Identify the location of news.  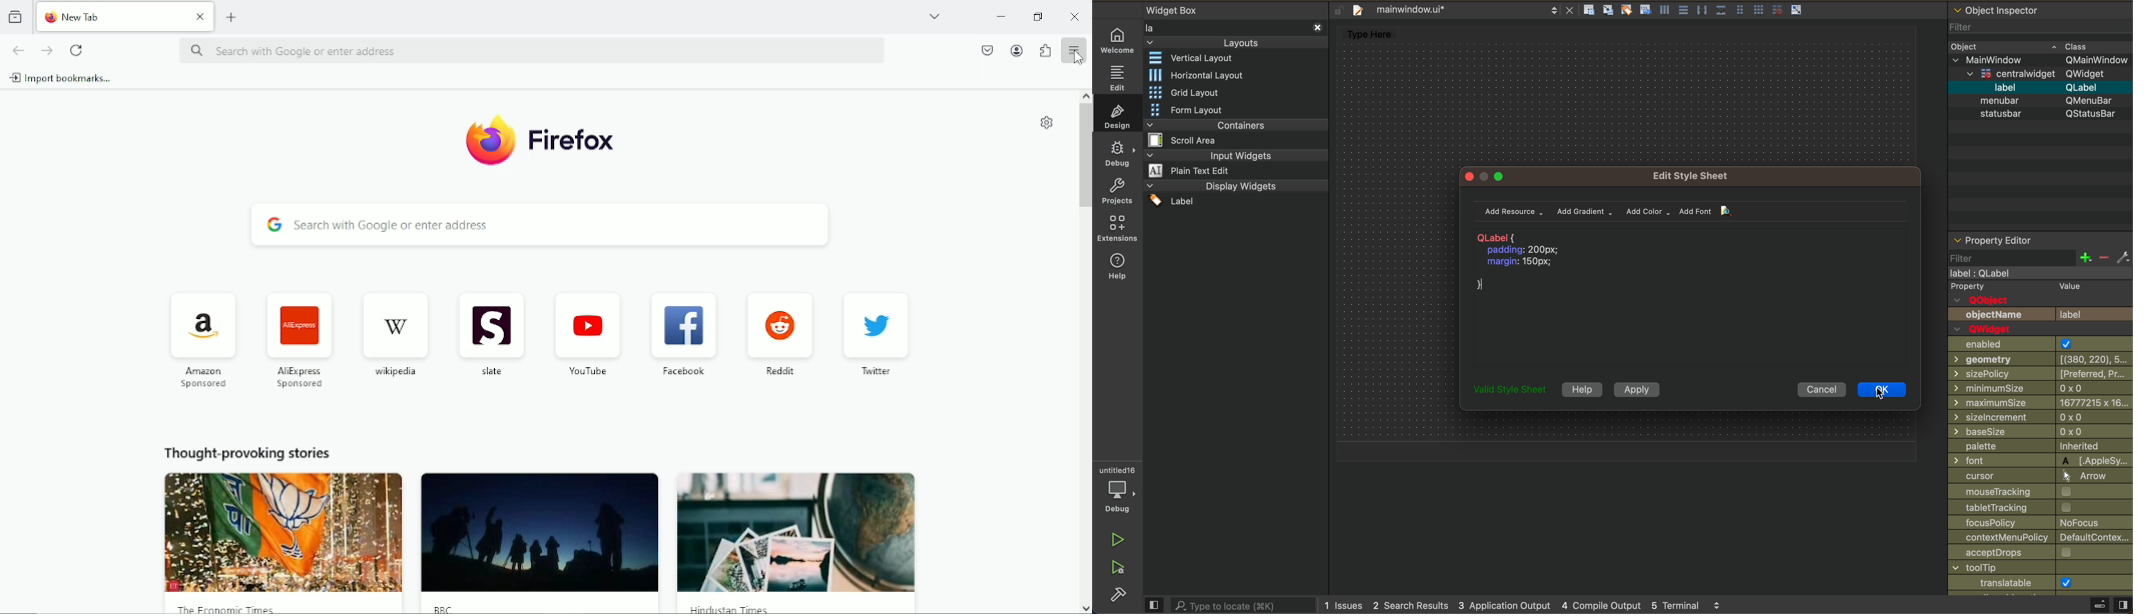
(795, 543).